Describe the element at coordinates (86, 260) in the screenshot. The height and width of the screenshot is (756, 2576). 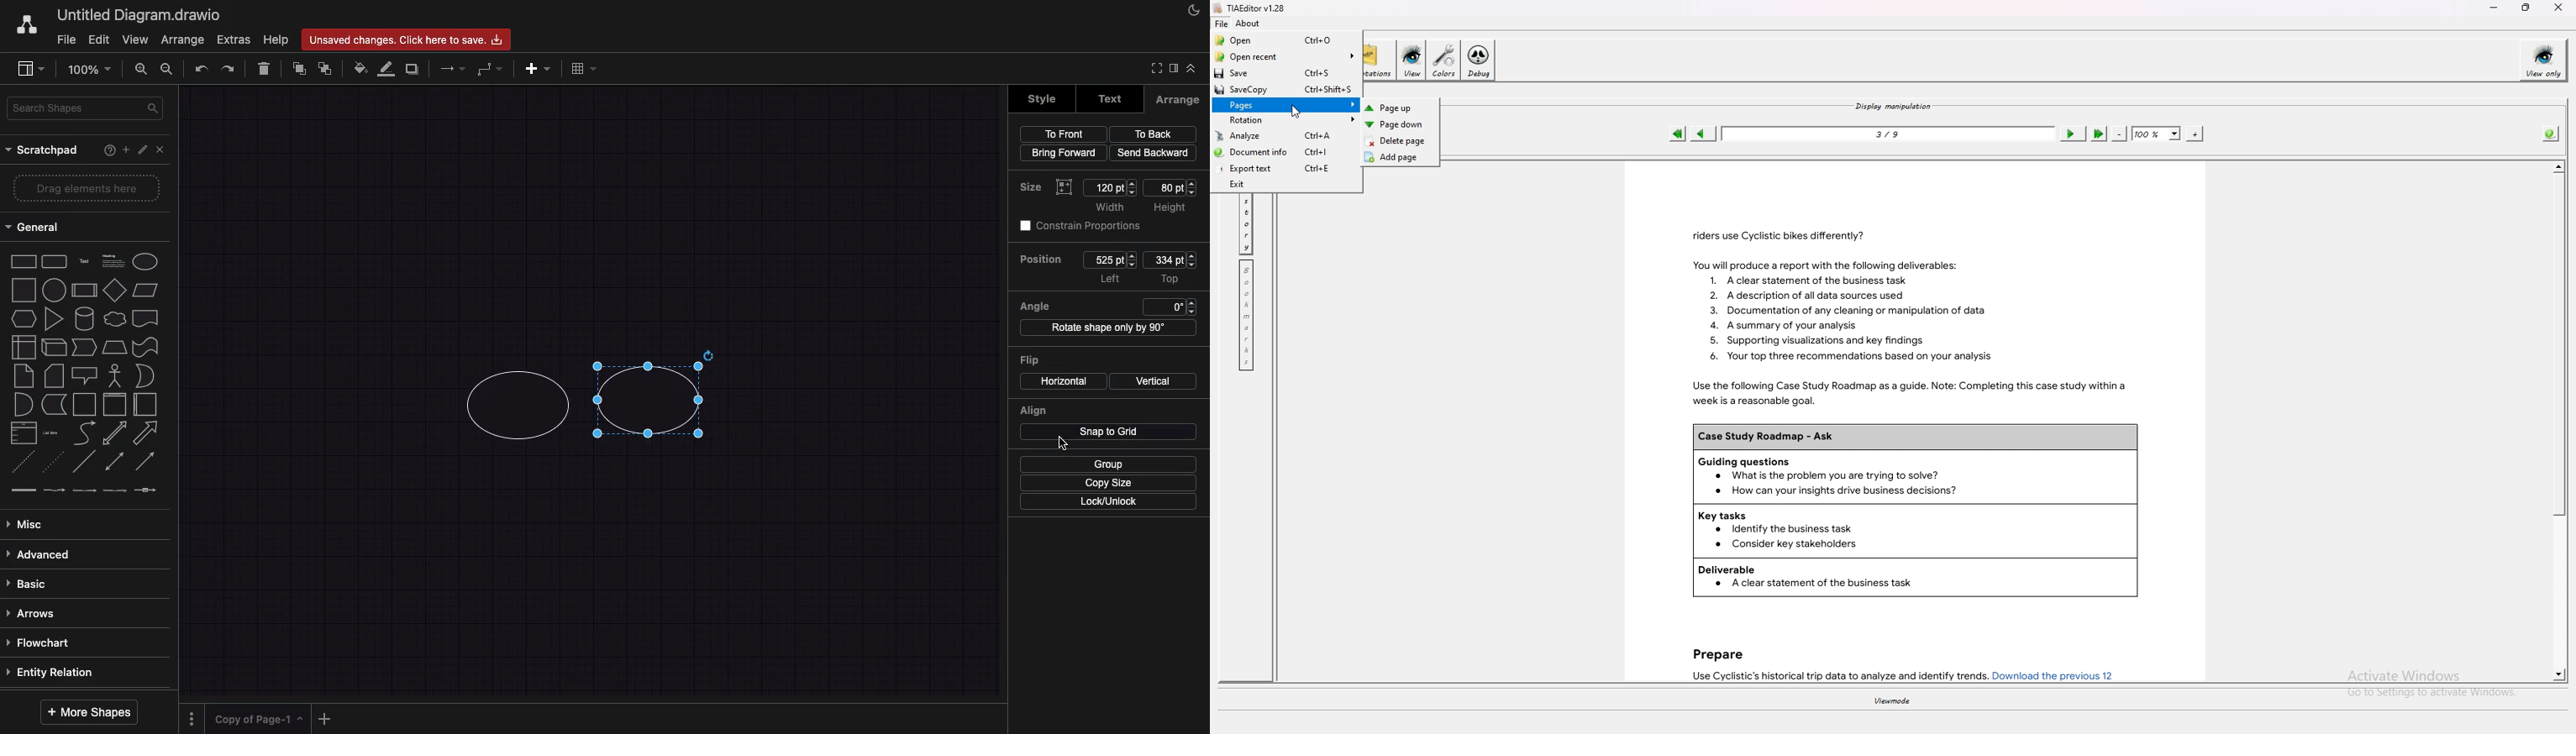
I see `text` at that location.